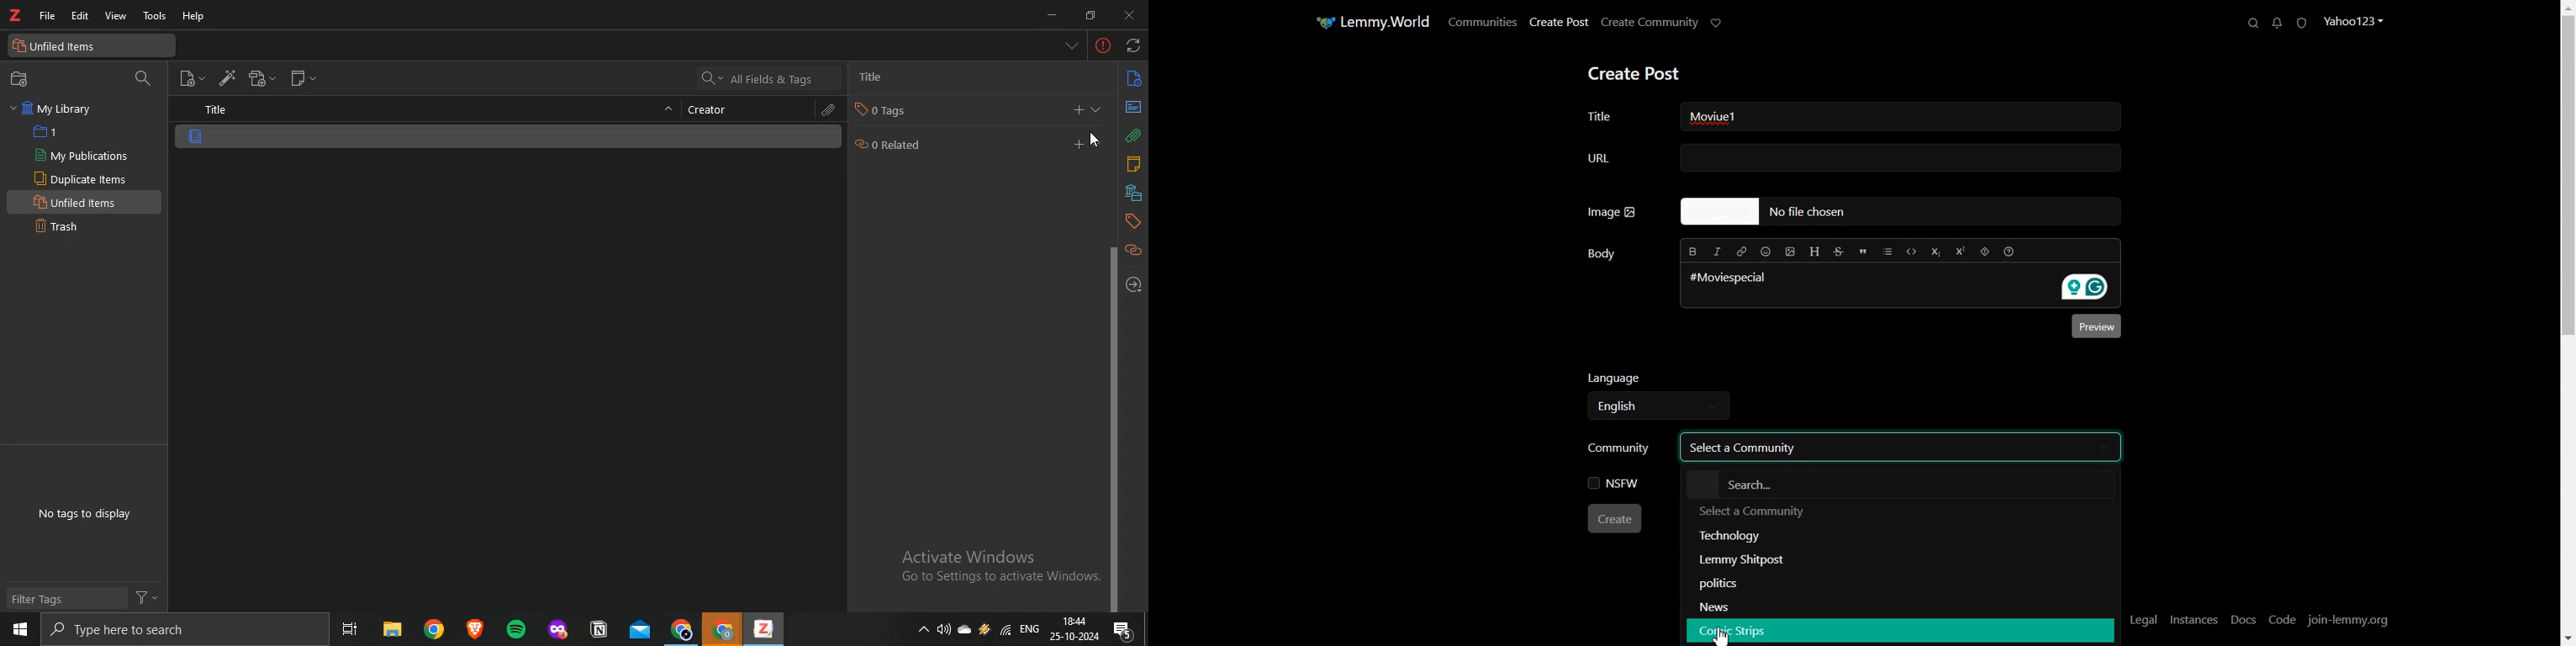 The height and width of the screenshot is (672, 2576). I want to click on Profile, so click(2354, 22).